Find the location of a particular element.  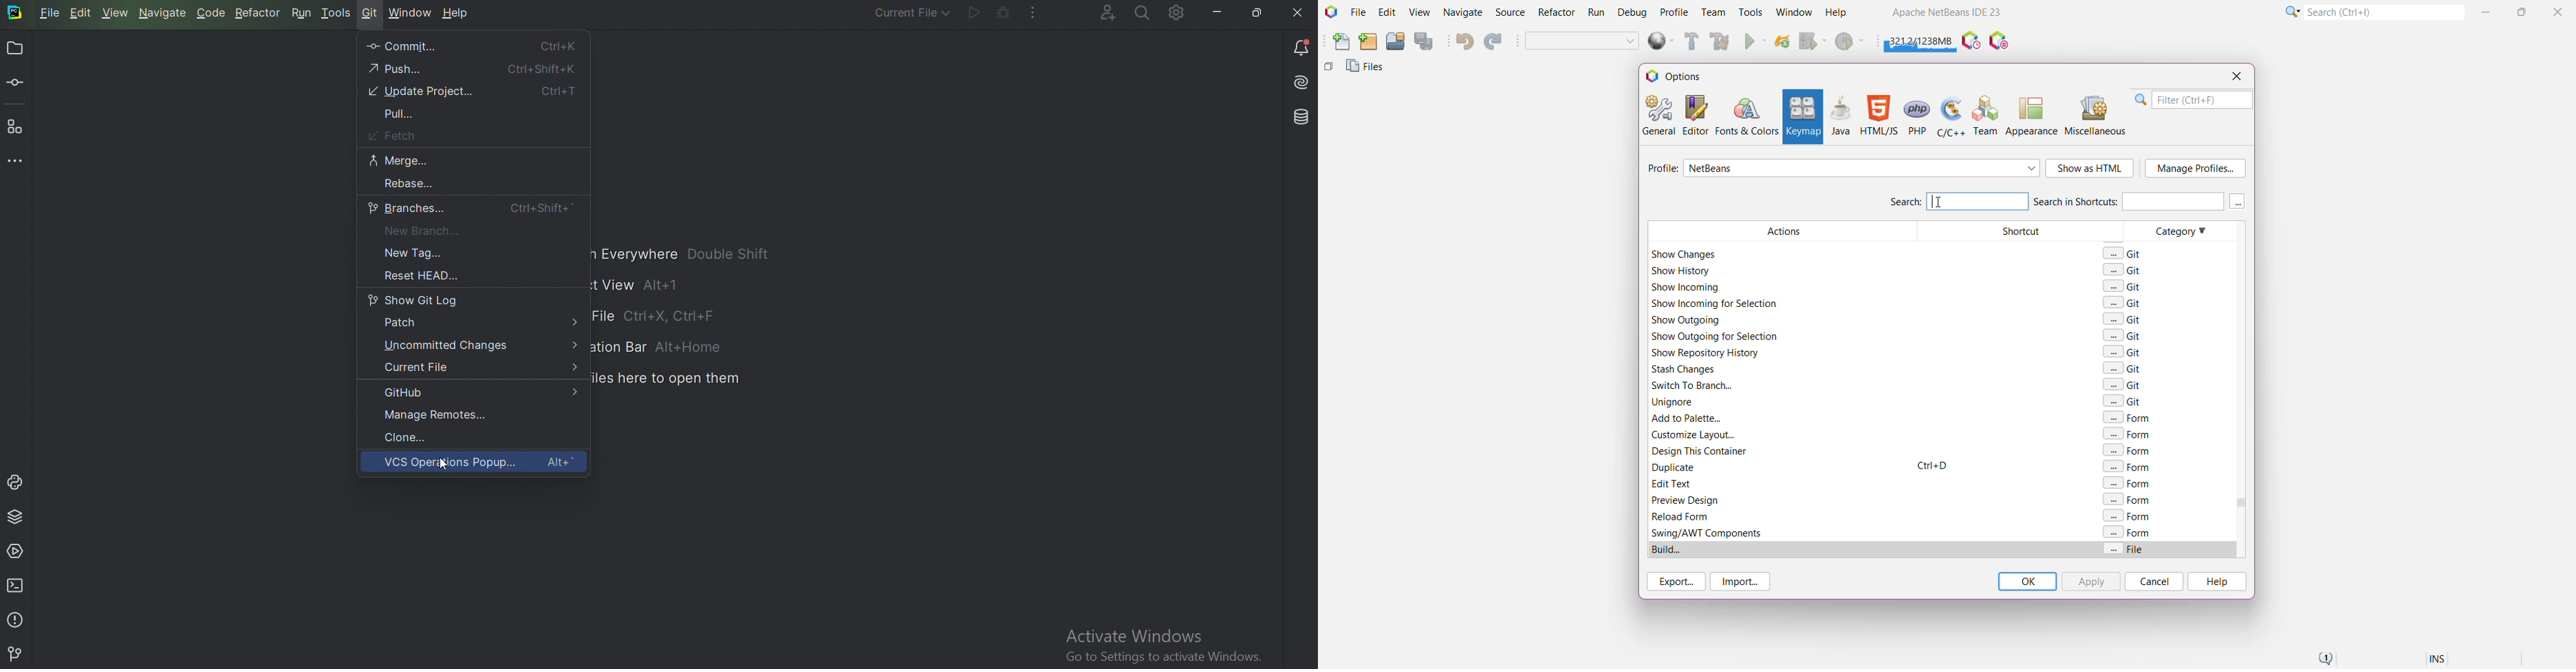

Code with me is located at coordinates (1100, 12).